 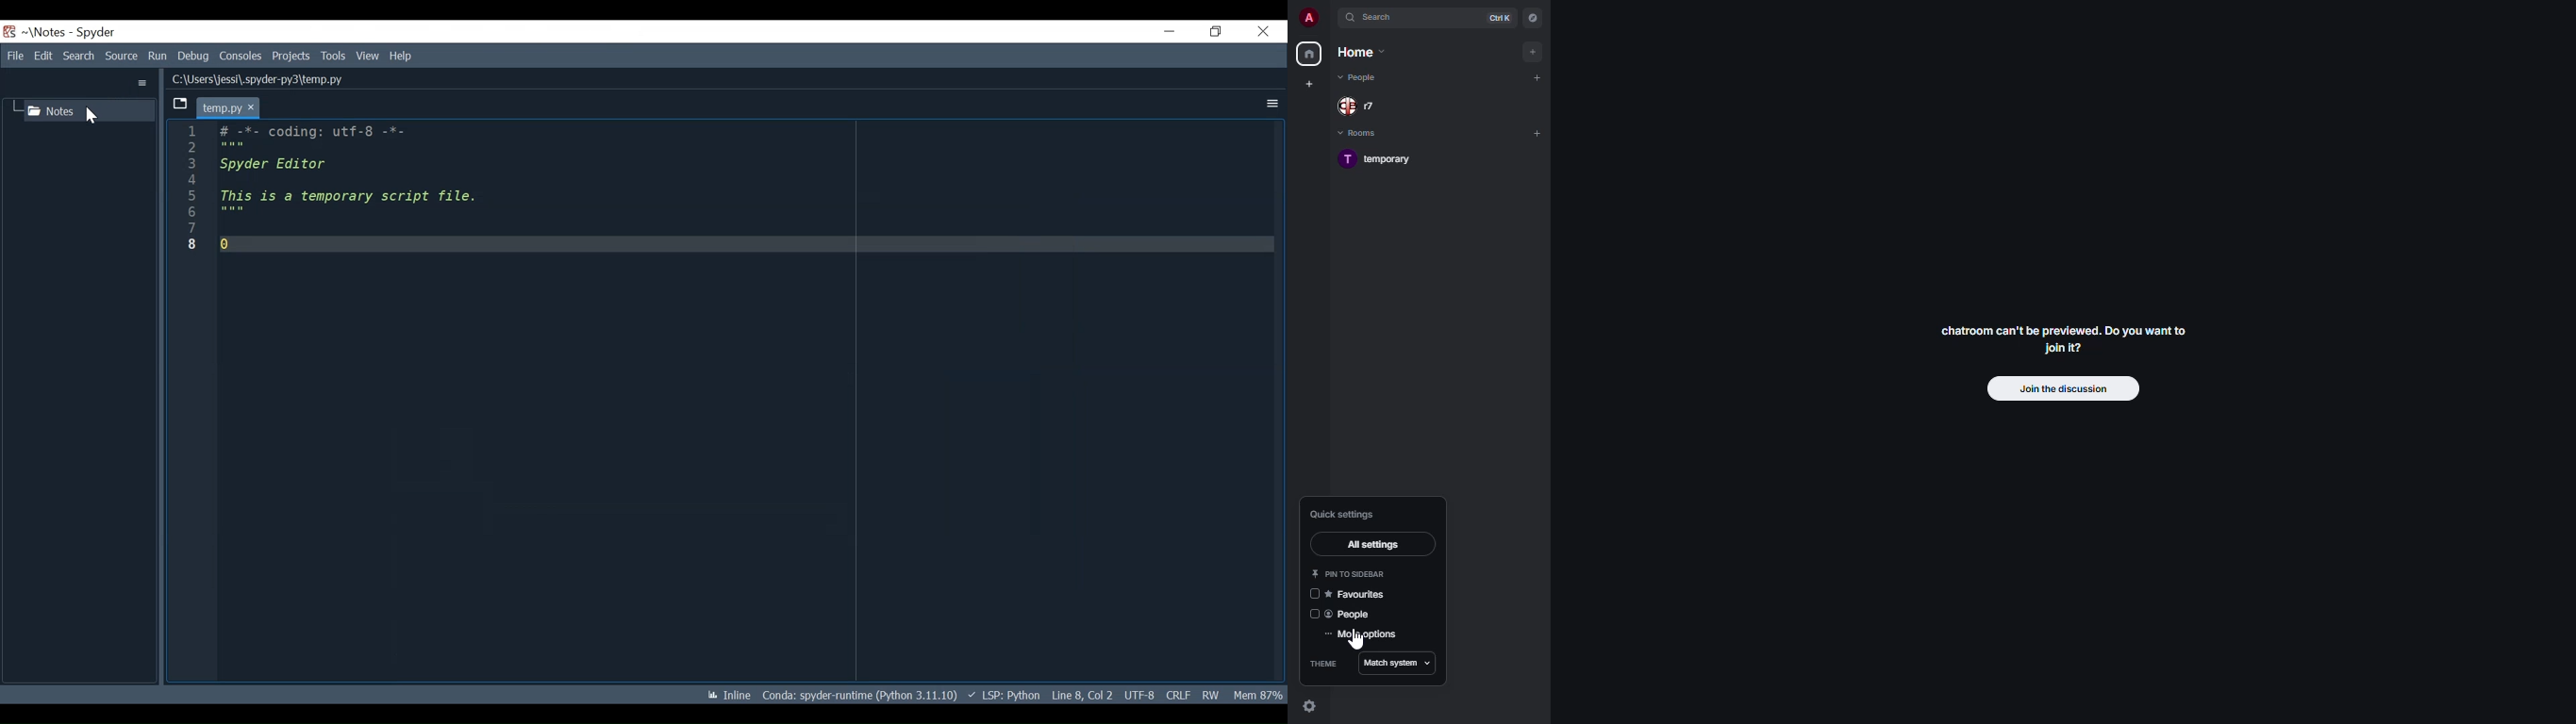 What do you see at coordinates (1362, 593) in the screenshot?
I see `favorites` at bounding box center [1362, 593].